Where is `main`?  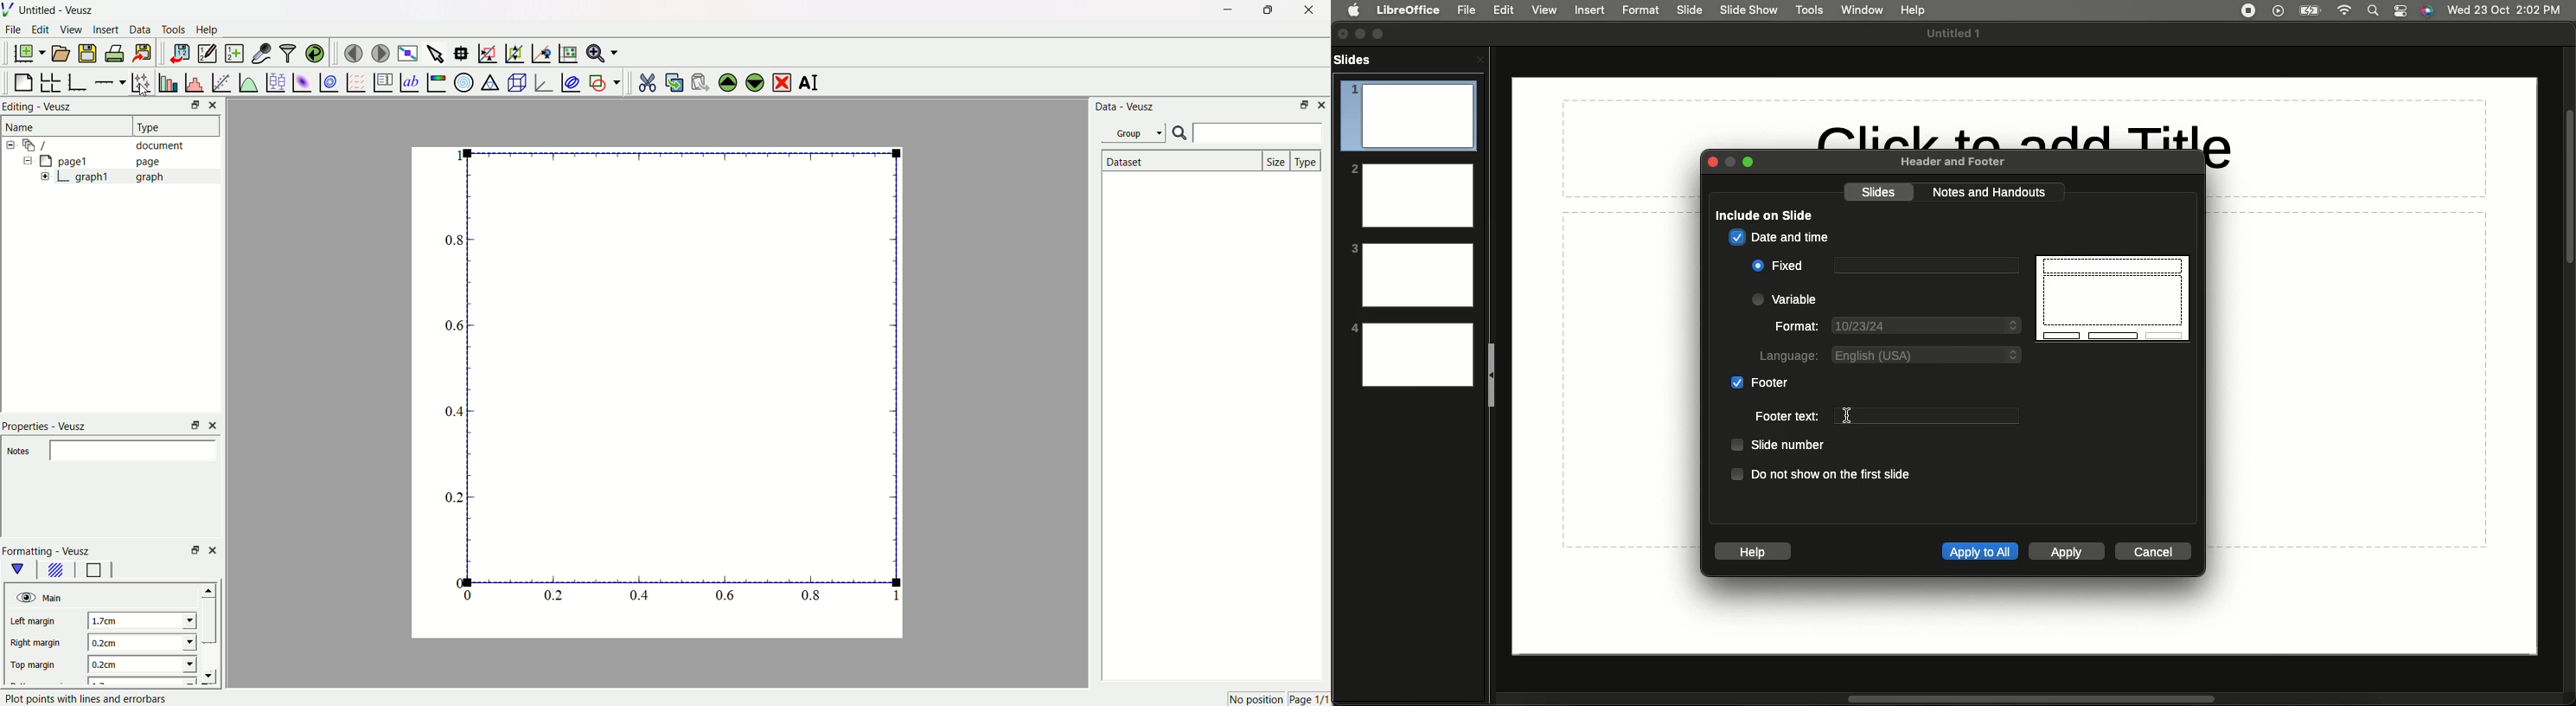 main is located at coordinates (21, 569).